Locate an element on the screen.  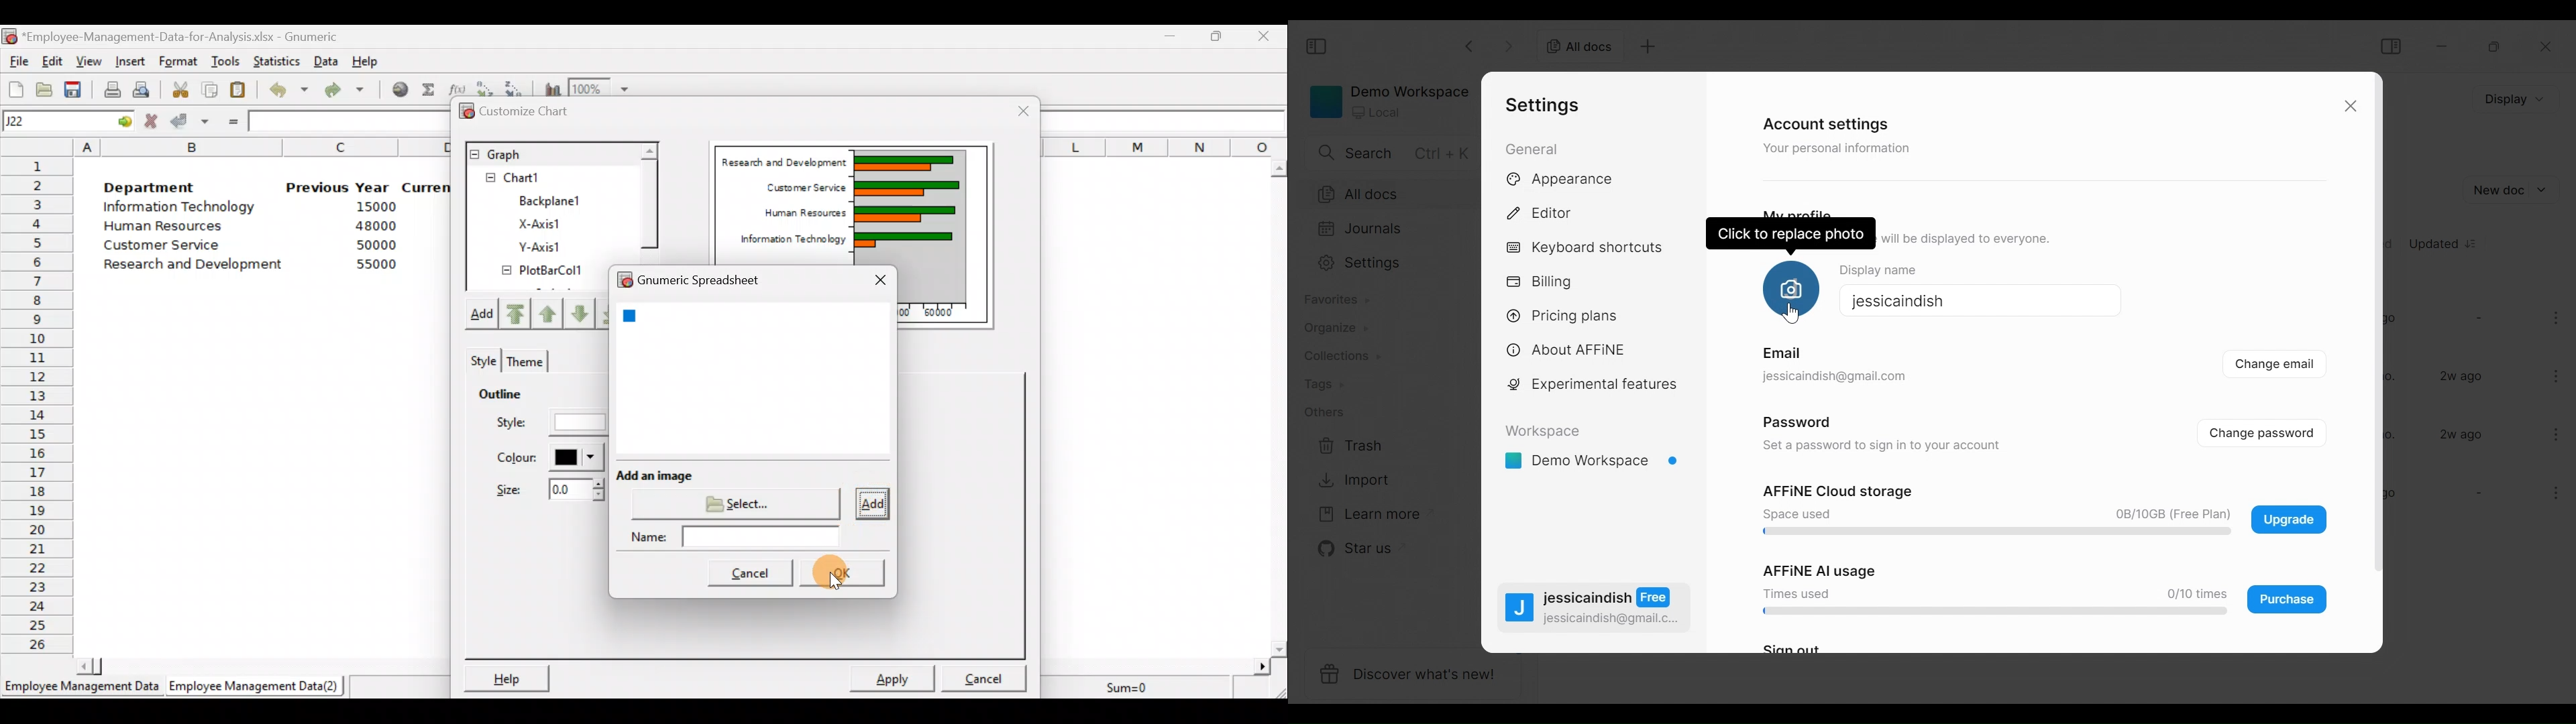
Customer Service is located at coordinates (156, 245).